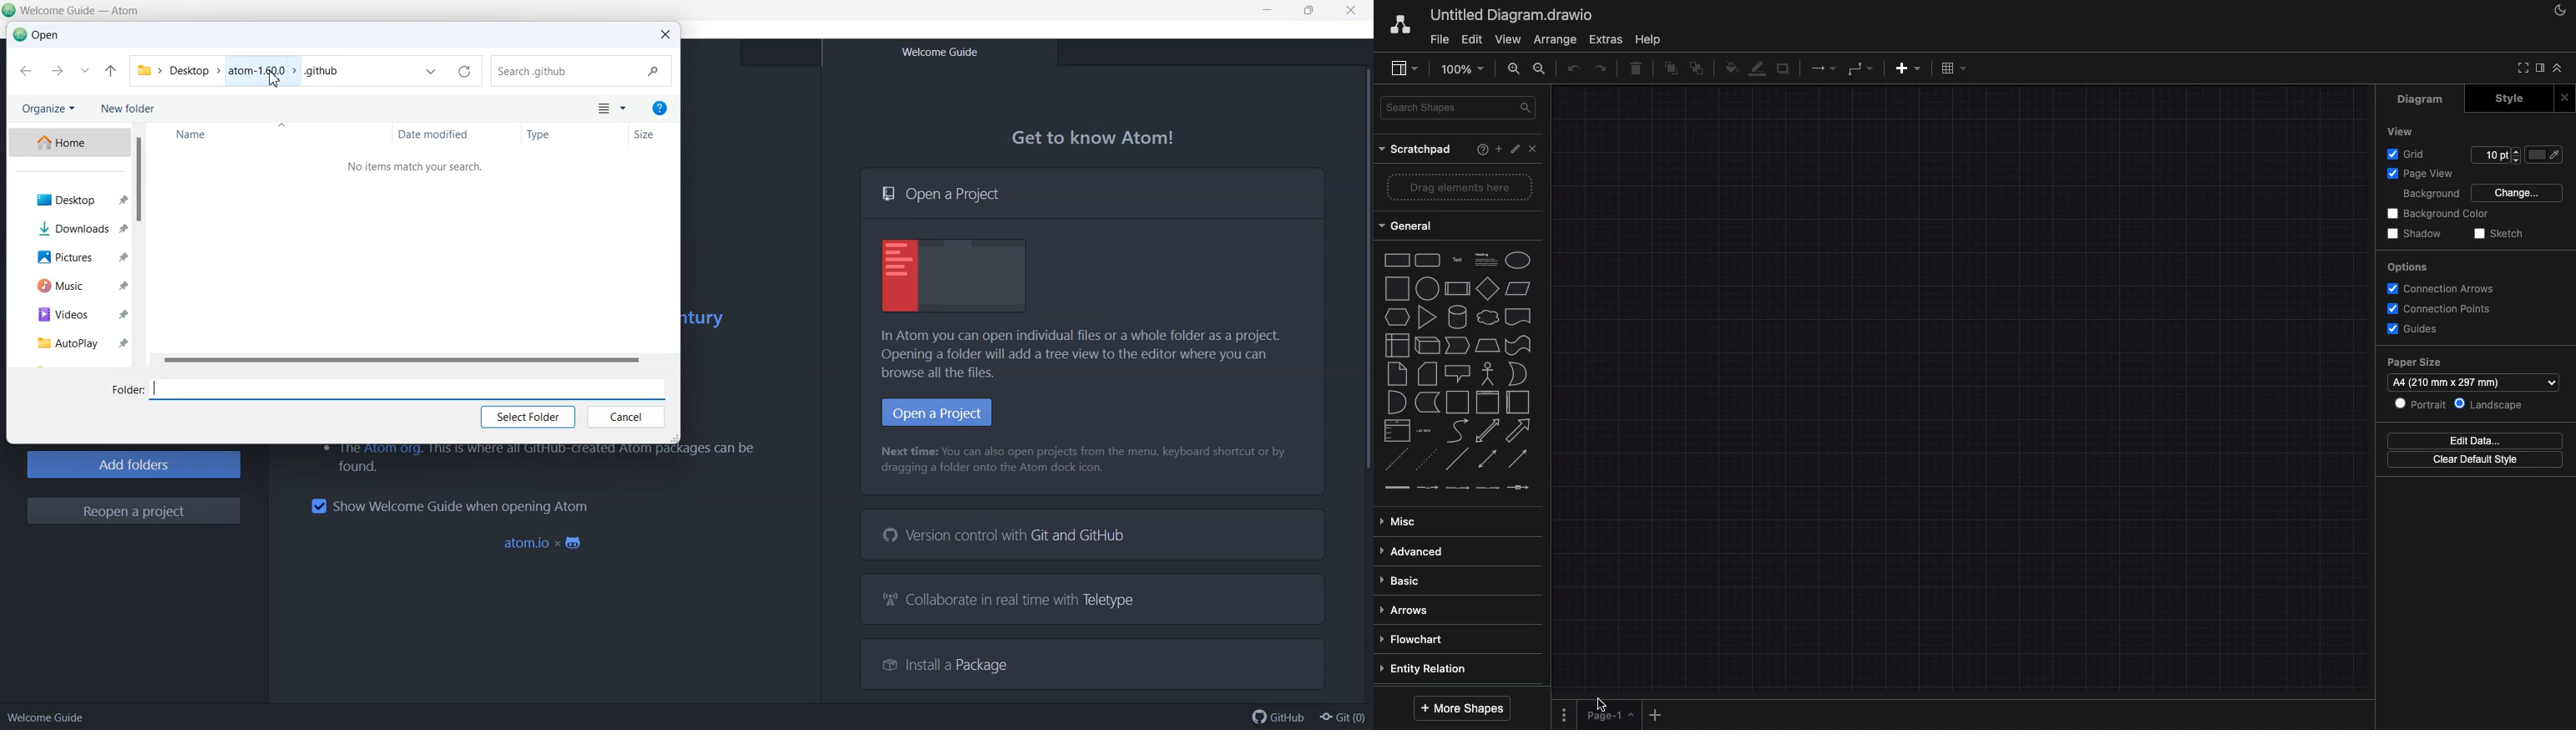 The height and width of the screenshot is (756, 2576). What do you see at coordinates (1670, 68) in the screenshot?
I see `to front` at bounding box center [1670, 68].